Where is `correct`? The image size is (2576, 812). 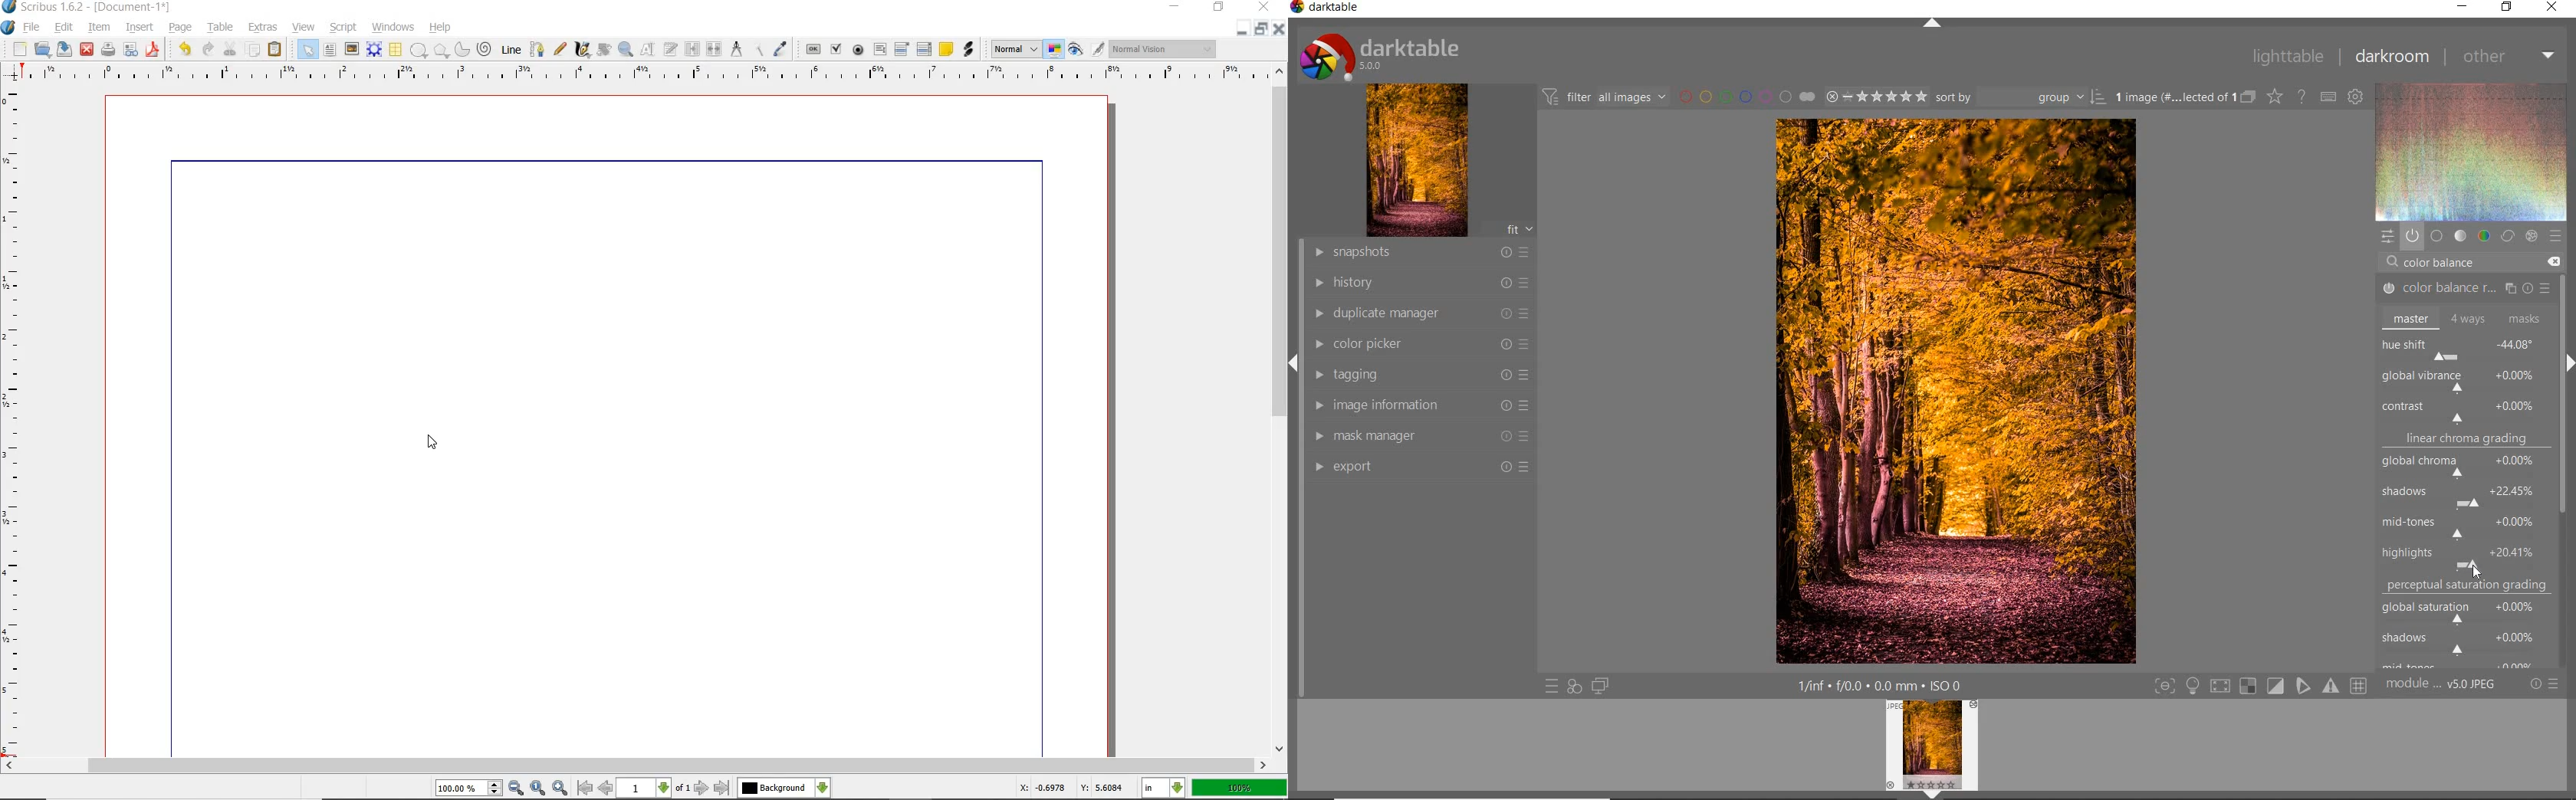
correct is located at coordinates (2507, 237).